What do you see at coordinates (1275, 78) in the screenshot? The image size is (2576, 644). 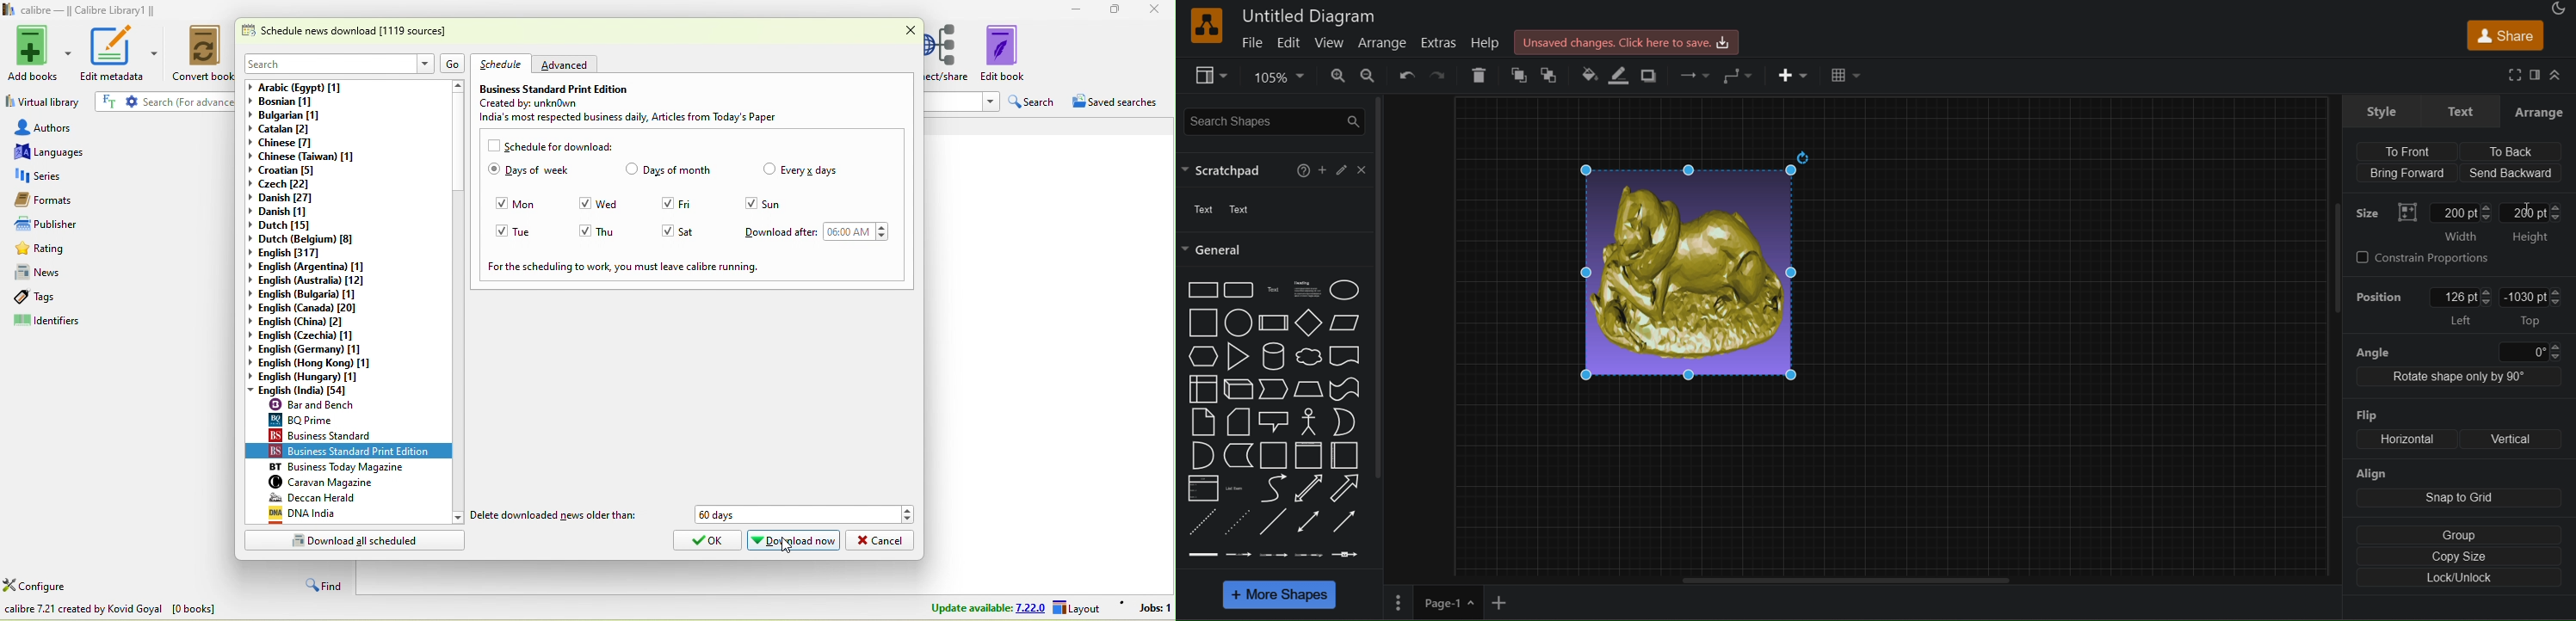 I see `zoom` at bounding box center [1275, 78].